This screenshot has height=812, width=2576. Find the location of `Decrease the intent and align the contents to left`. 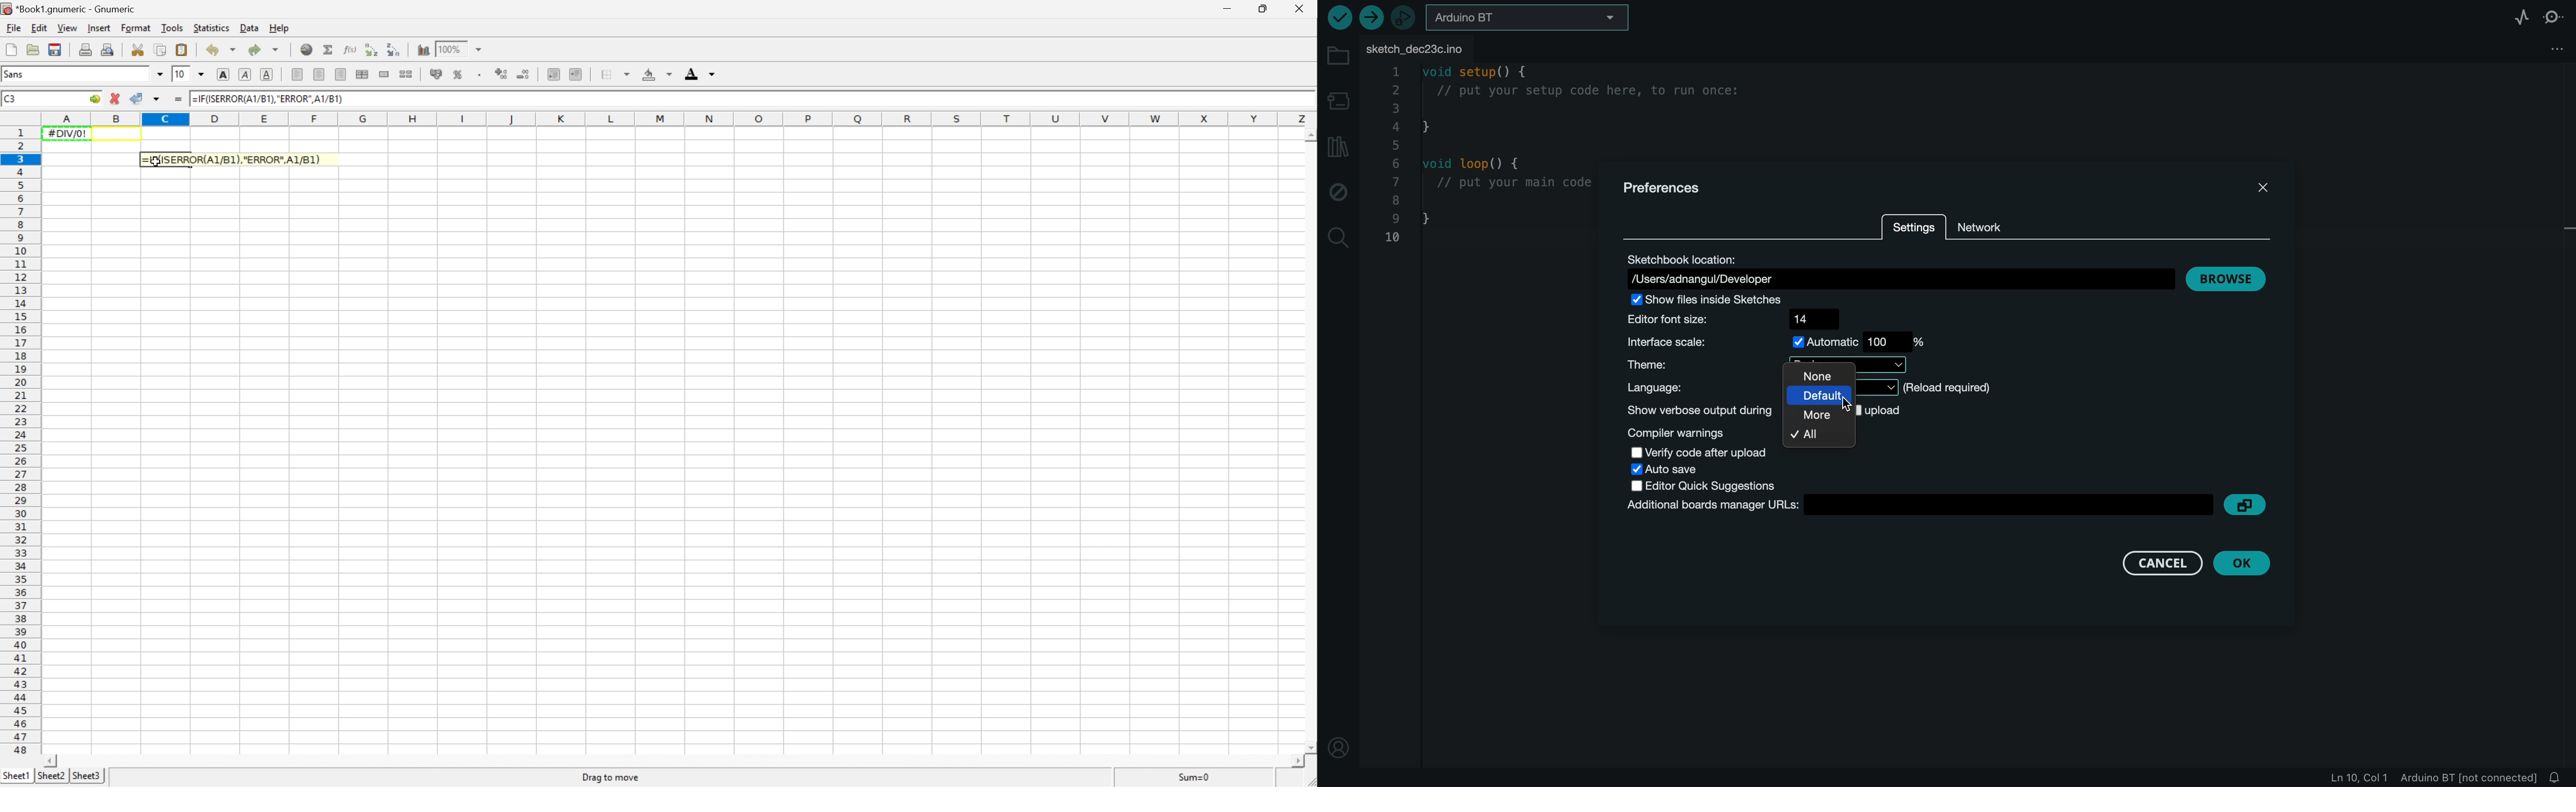

Decrease the intent and align the contents to left is located at coordinates (556, 74).